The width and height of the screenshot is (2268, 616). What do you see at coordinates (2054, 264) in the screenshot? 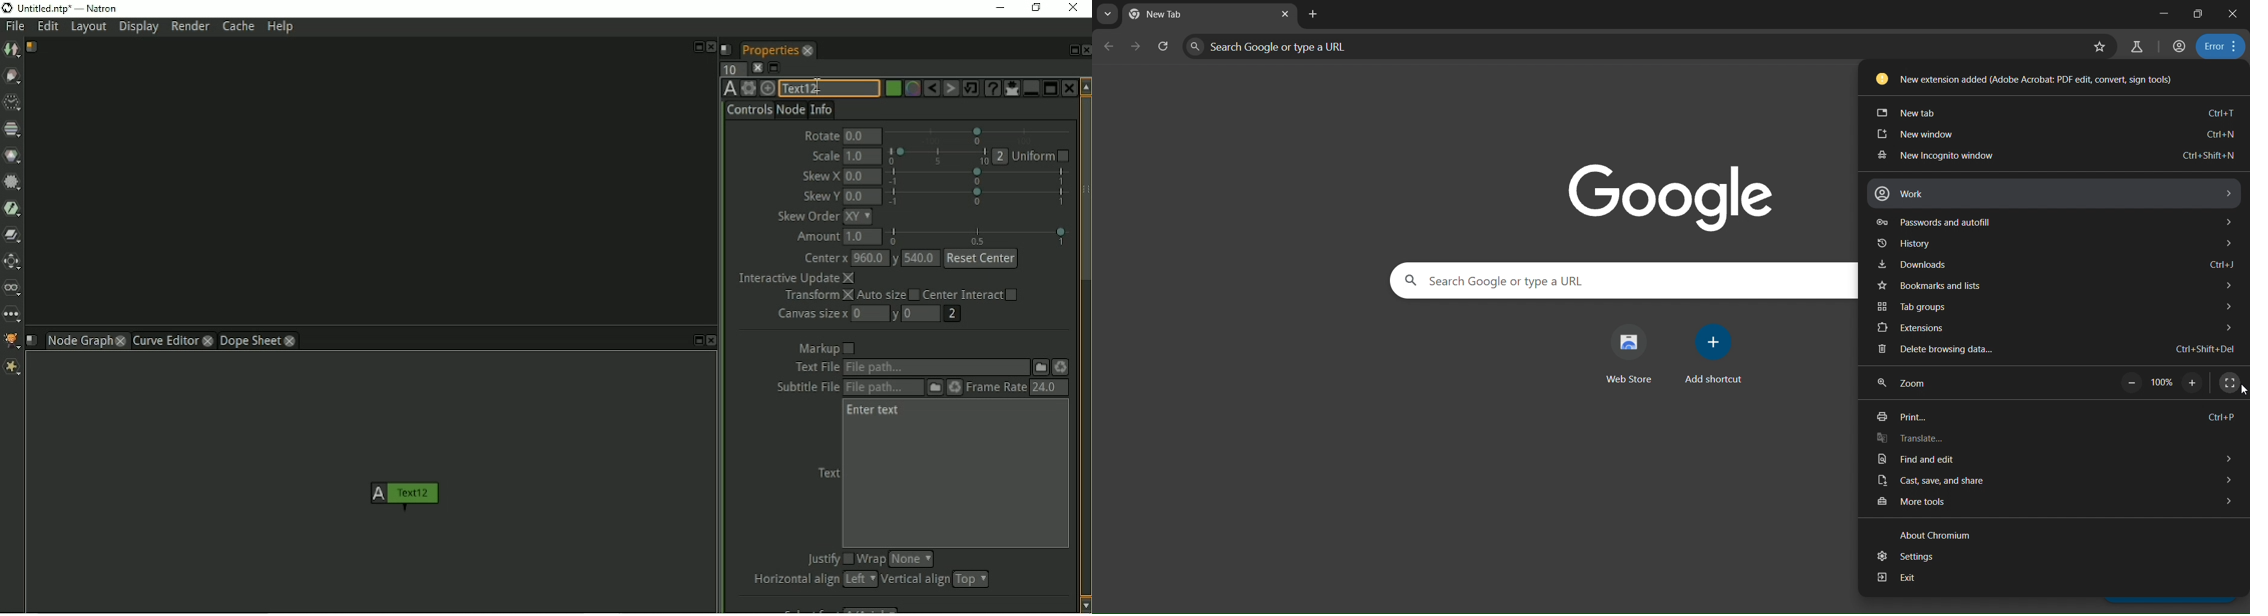
I see `downloads` at bounding box center [2054, 264].